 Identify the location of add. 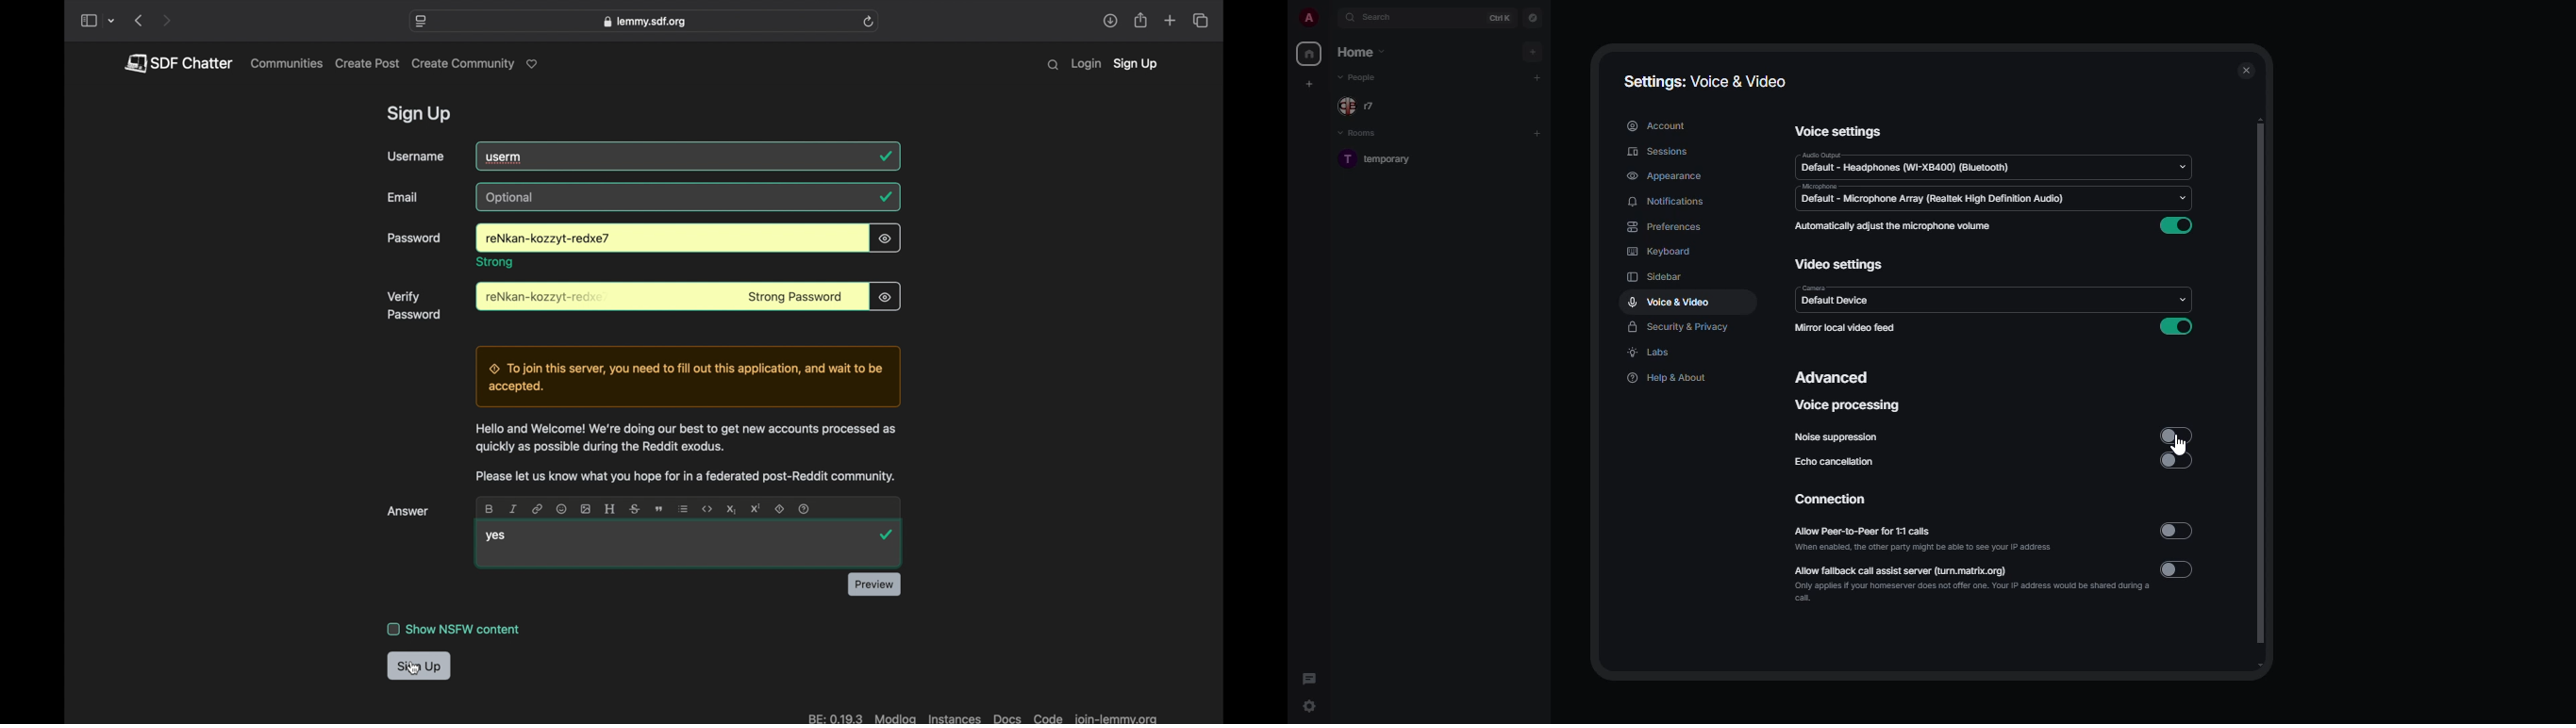
(1534, 51).